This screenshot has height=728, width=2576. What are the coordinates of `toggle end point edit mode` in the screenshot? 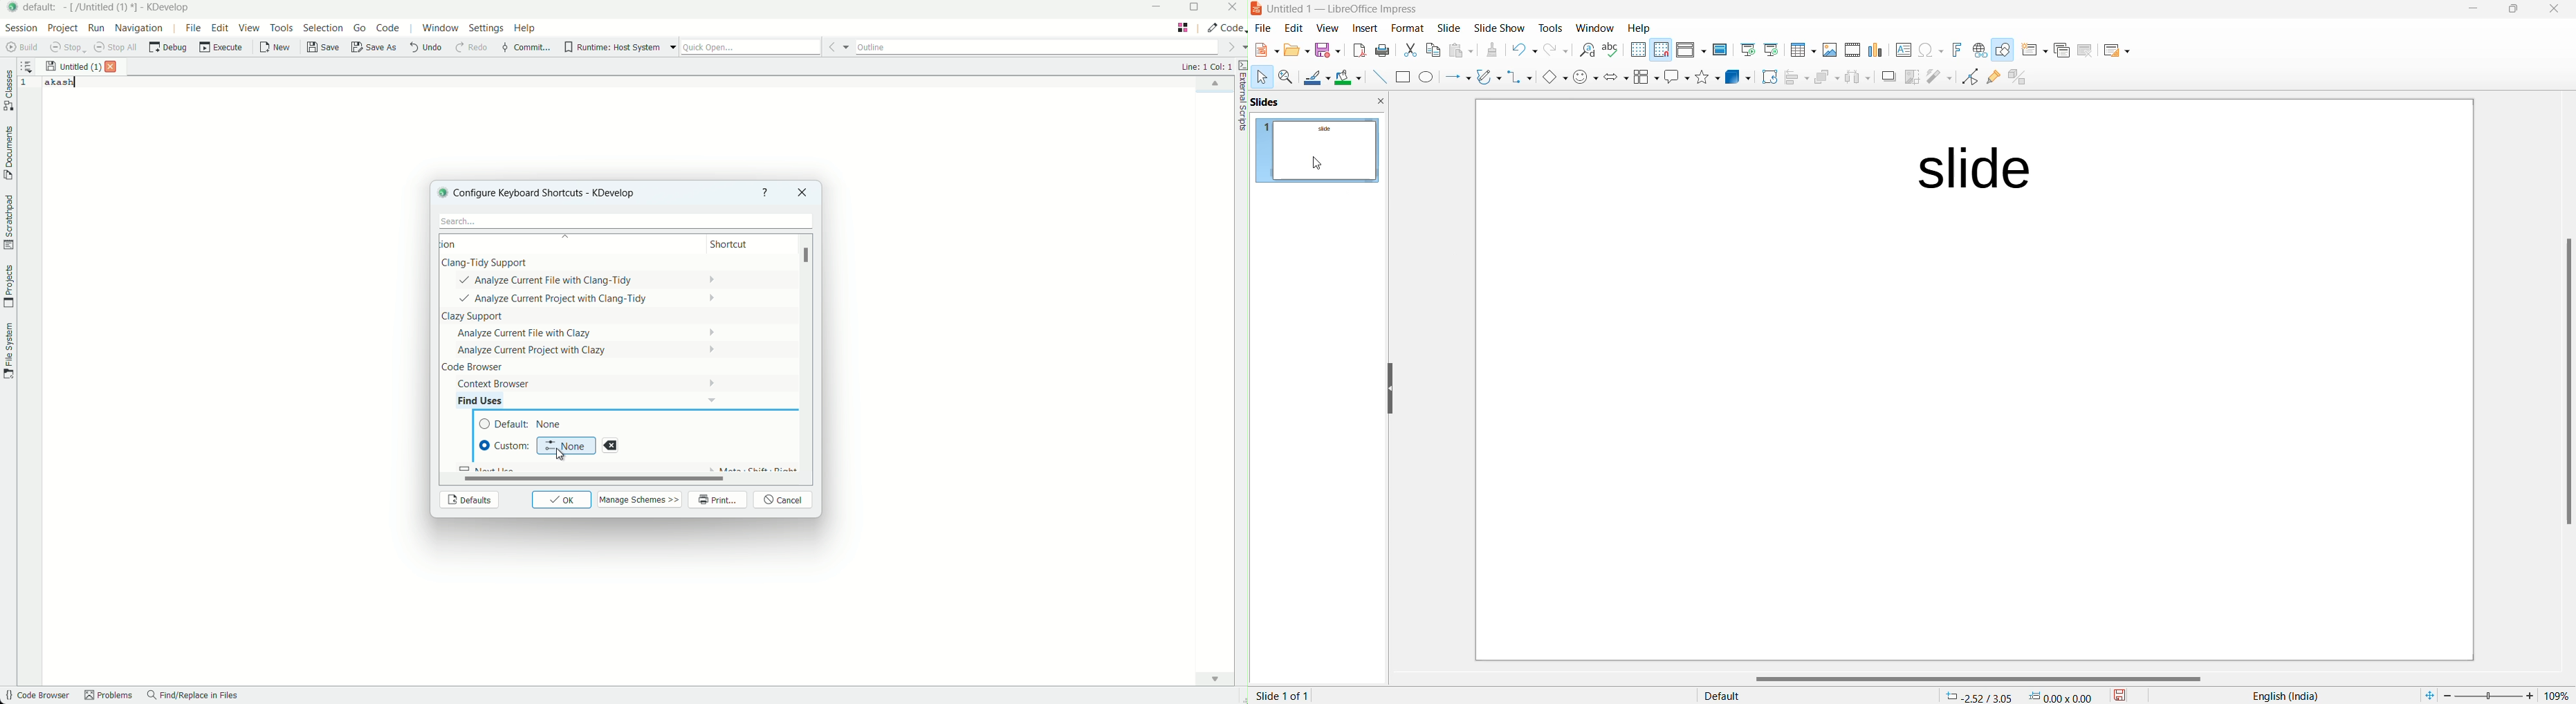 It's located at (1971, 77).